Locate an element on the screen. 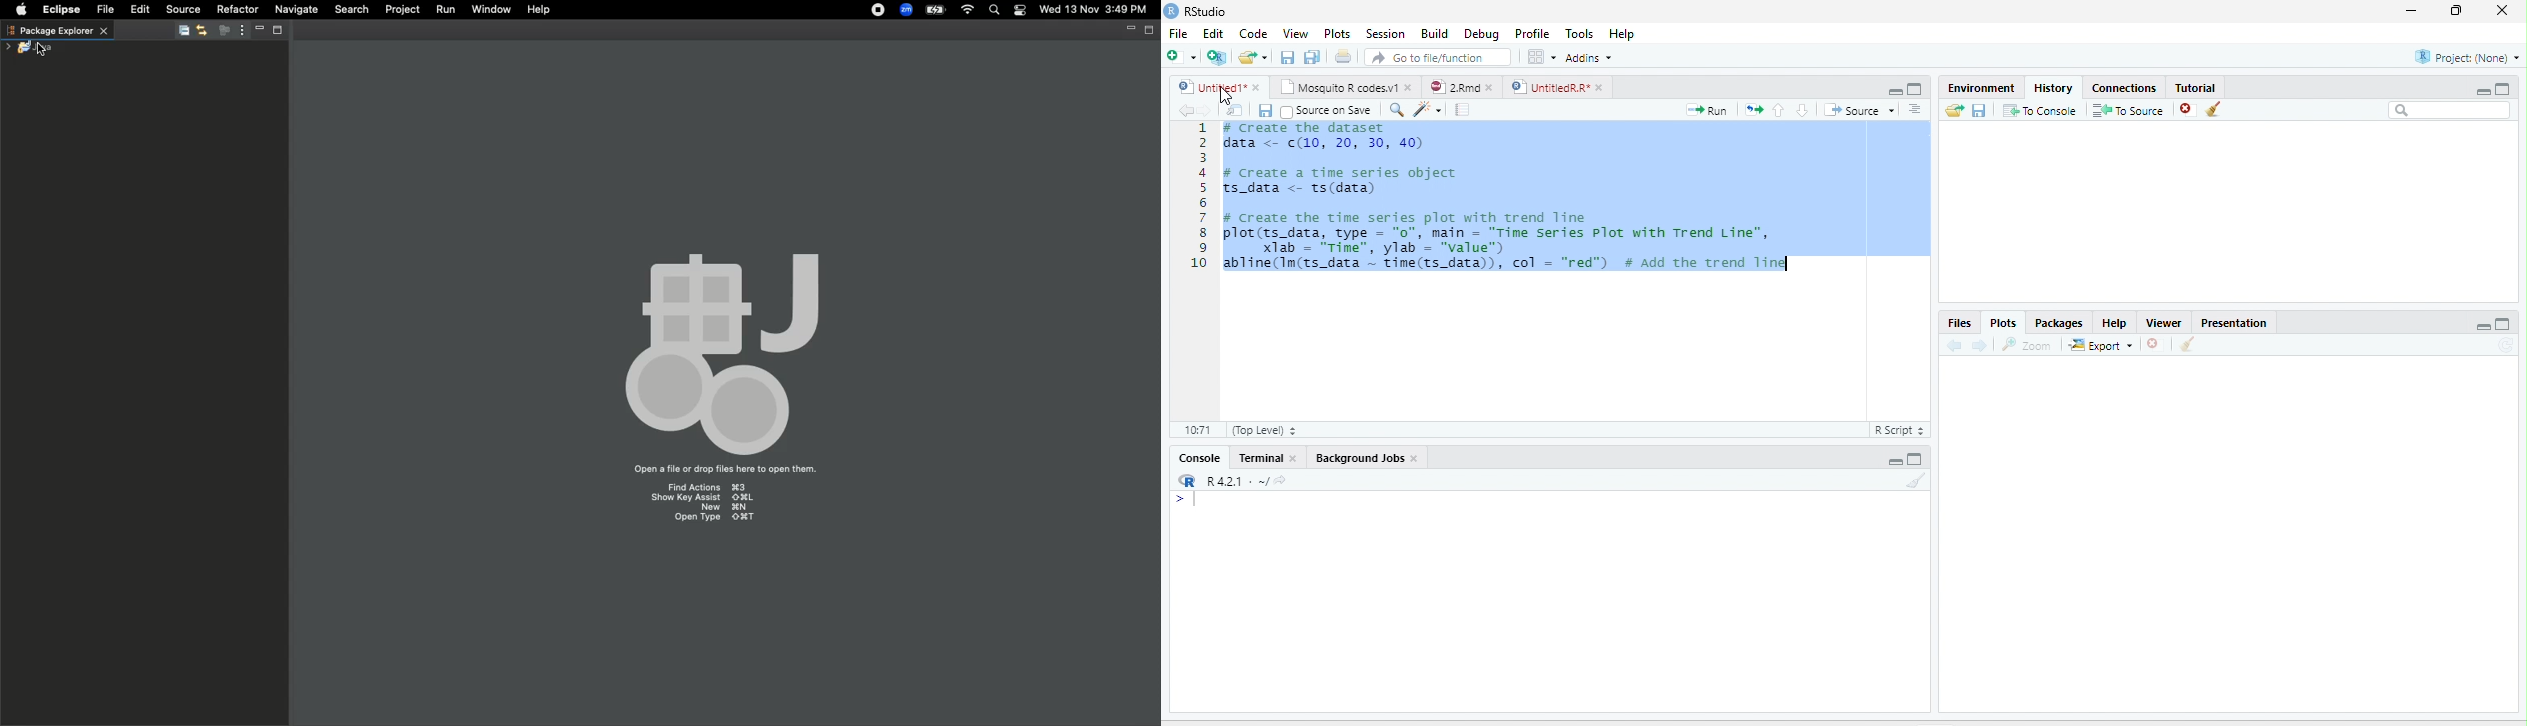 Image resolution: width=2548 pixels, height=728 pixels. Line numbers is located at coordinates (1199, 198).